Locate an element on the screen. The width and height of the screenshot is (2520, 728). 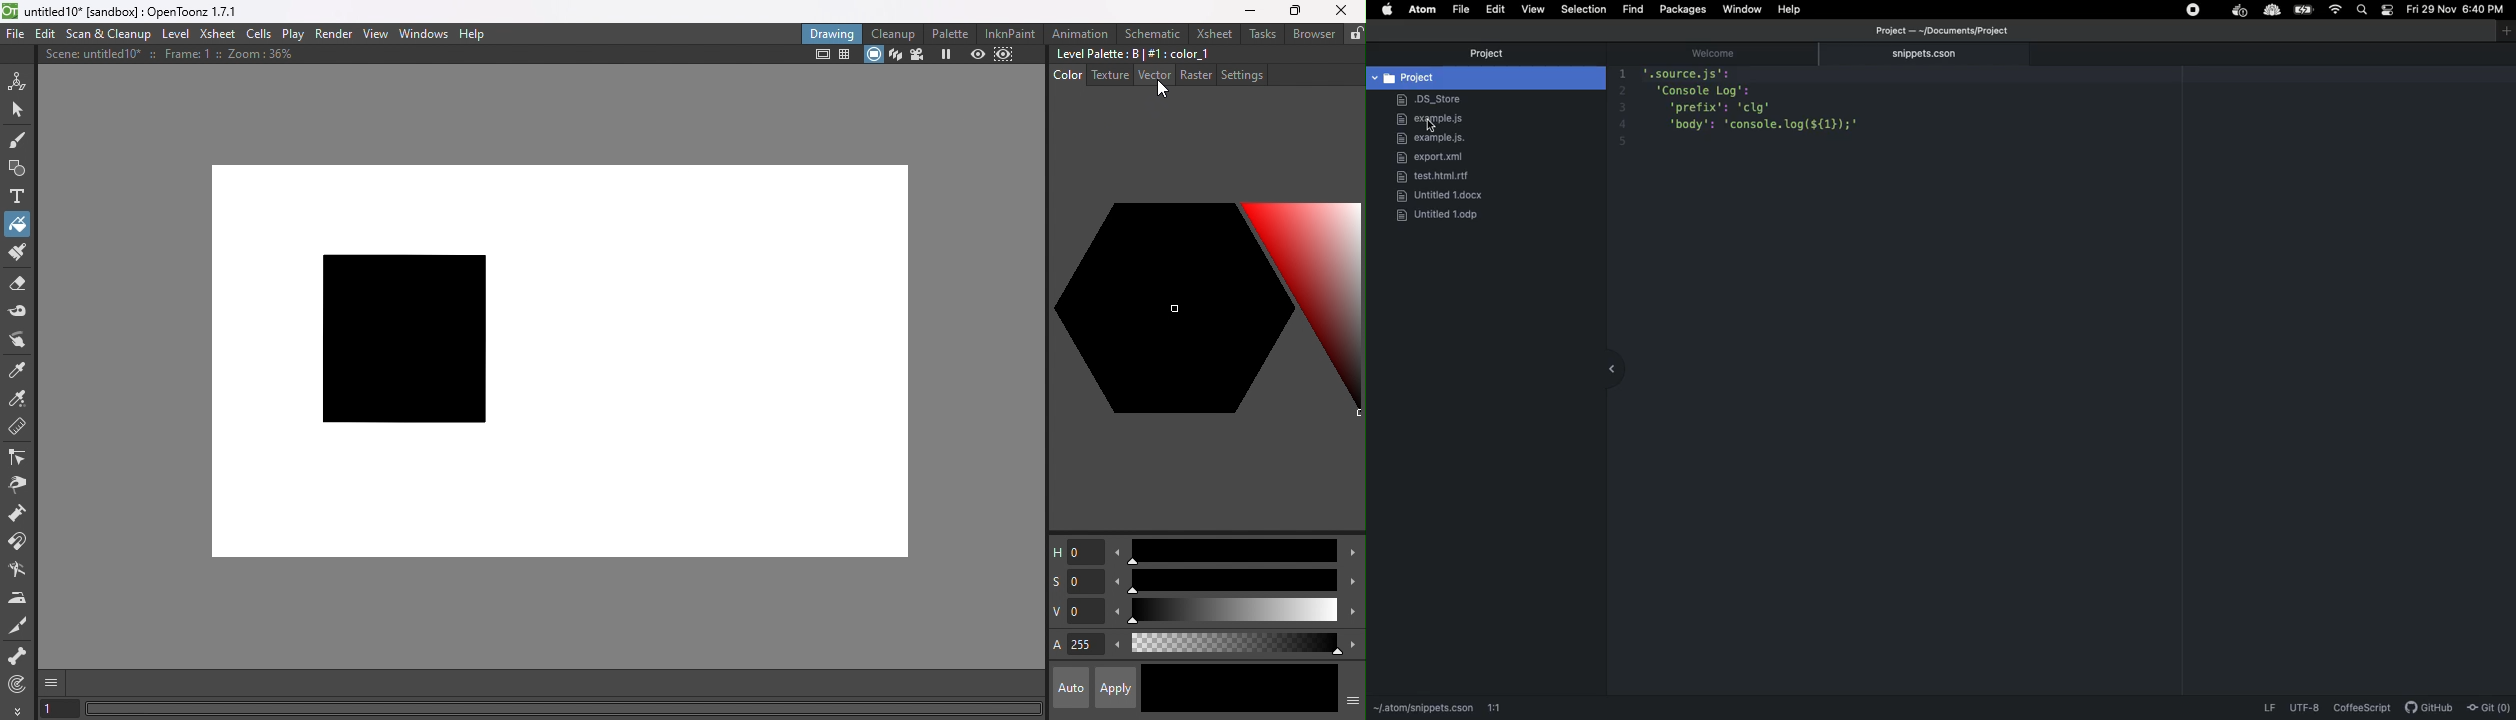
Settings is located at coordinates (1241, 74).